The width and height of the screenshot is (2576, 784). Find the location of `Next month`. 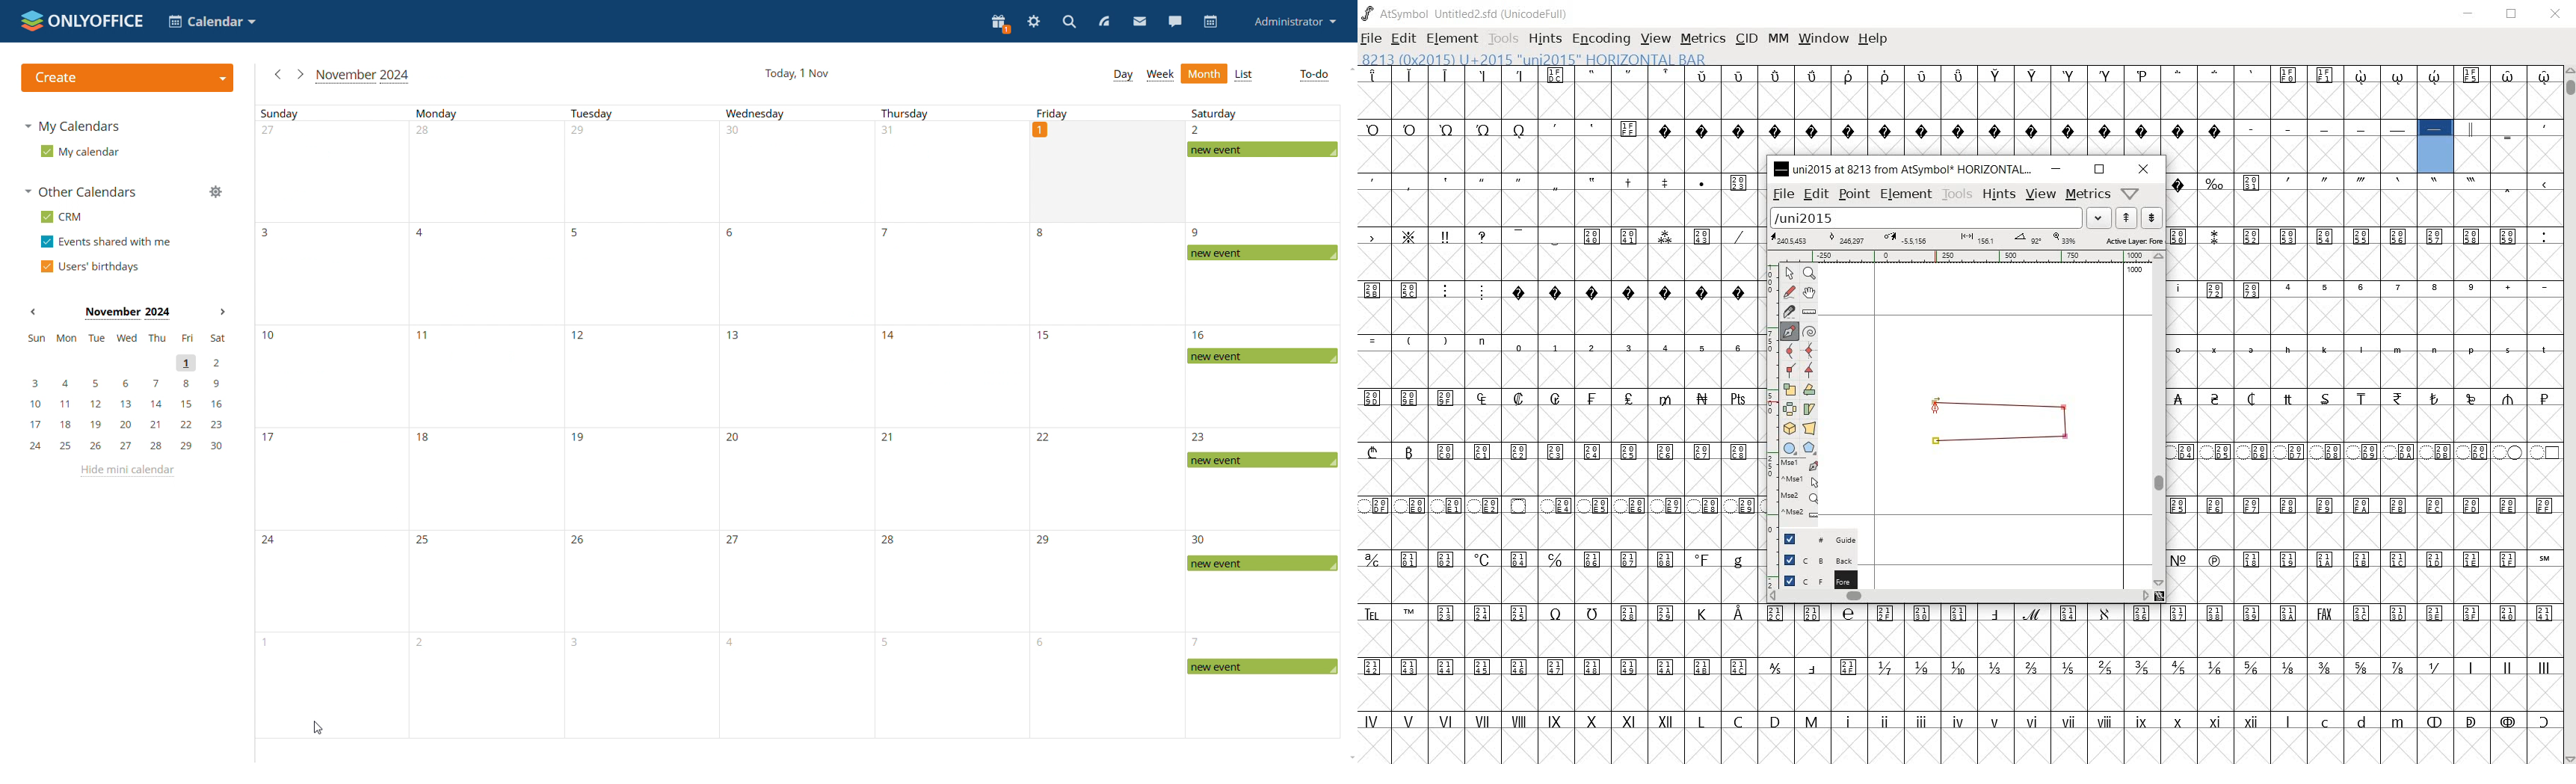

Next month is located at coordinates (222, 311).